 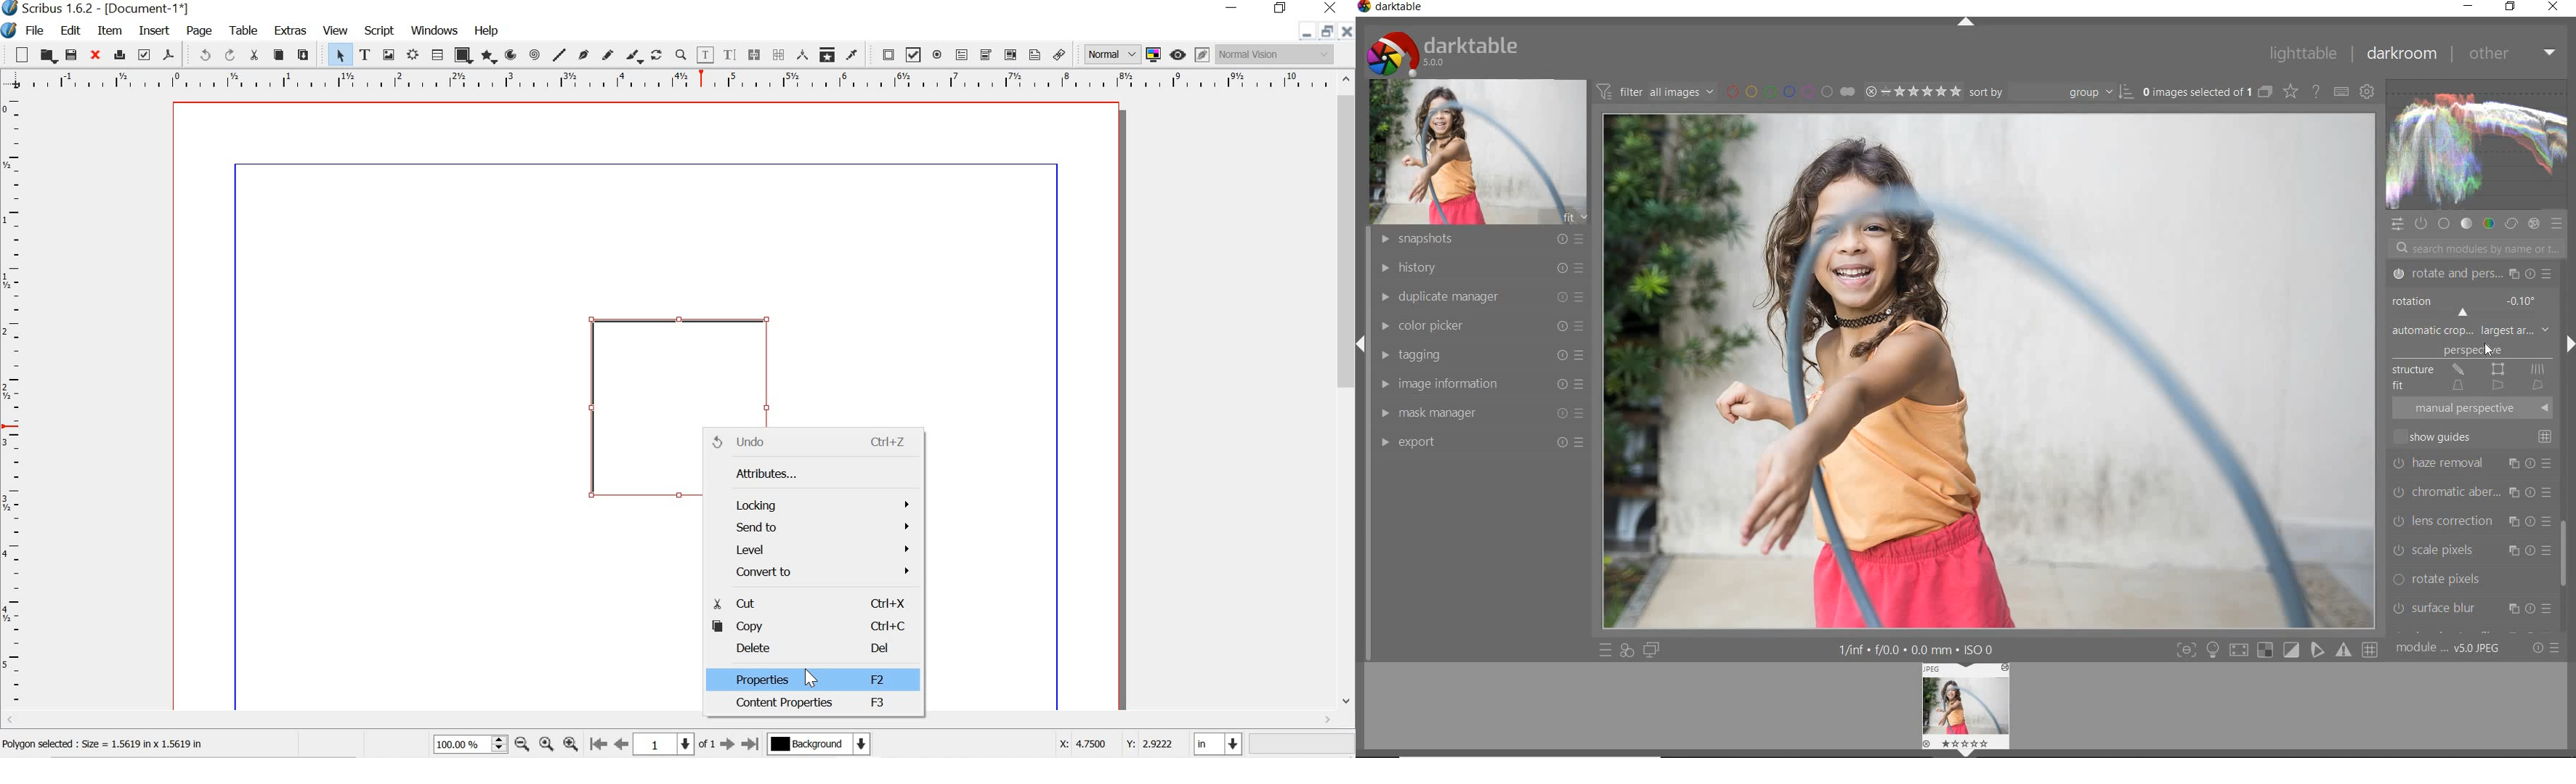 What do you see at coordinates (707, 745) in the screenshot?
I see `of 1` at bounding box center [707, 745].